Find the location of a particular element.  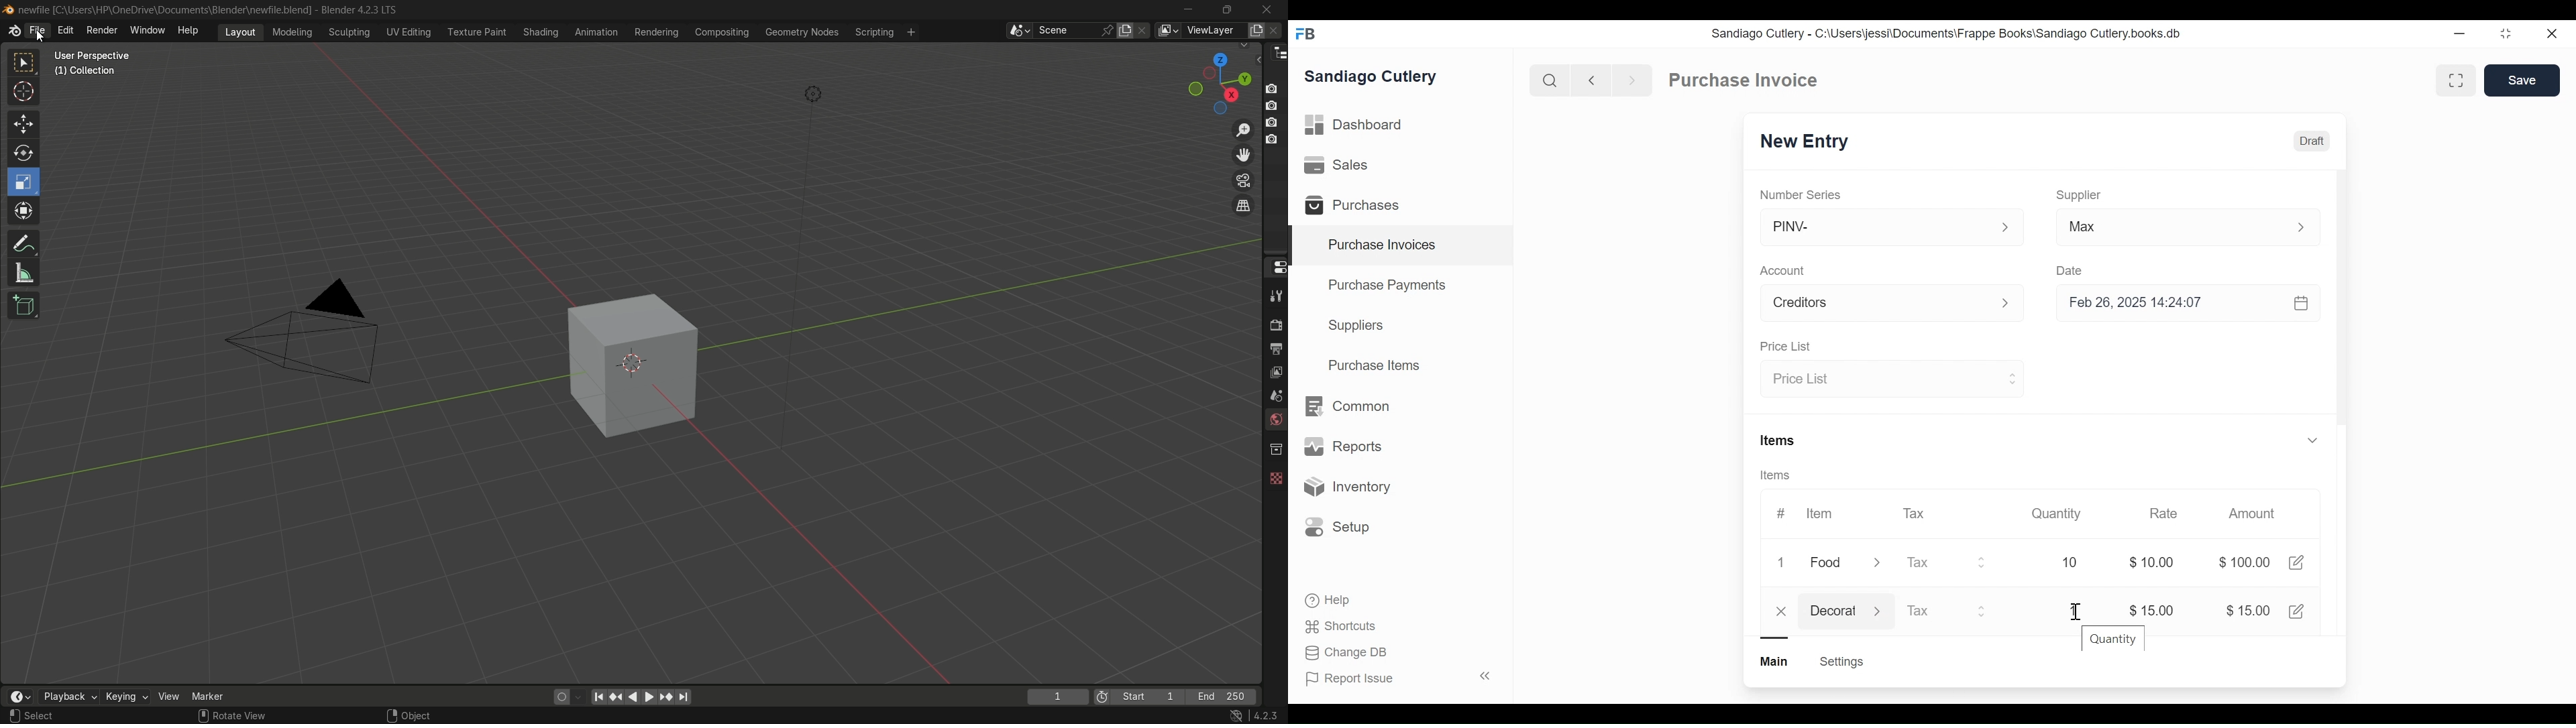

Tax is located at coordinates (1932, 612).